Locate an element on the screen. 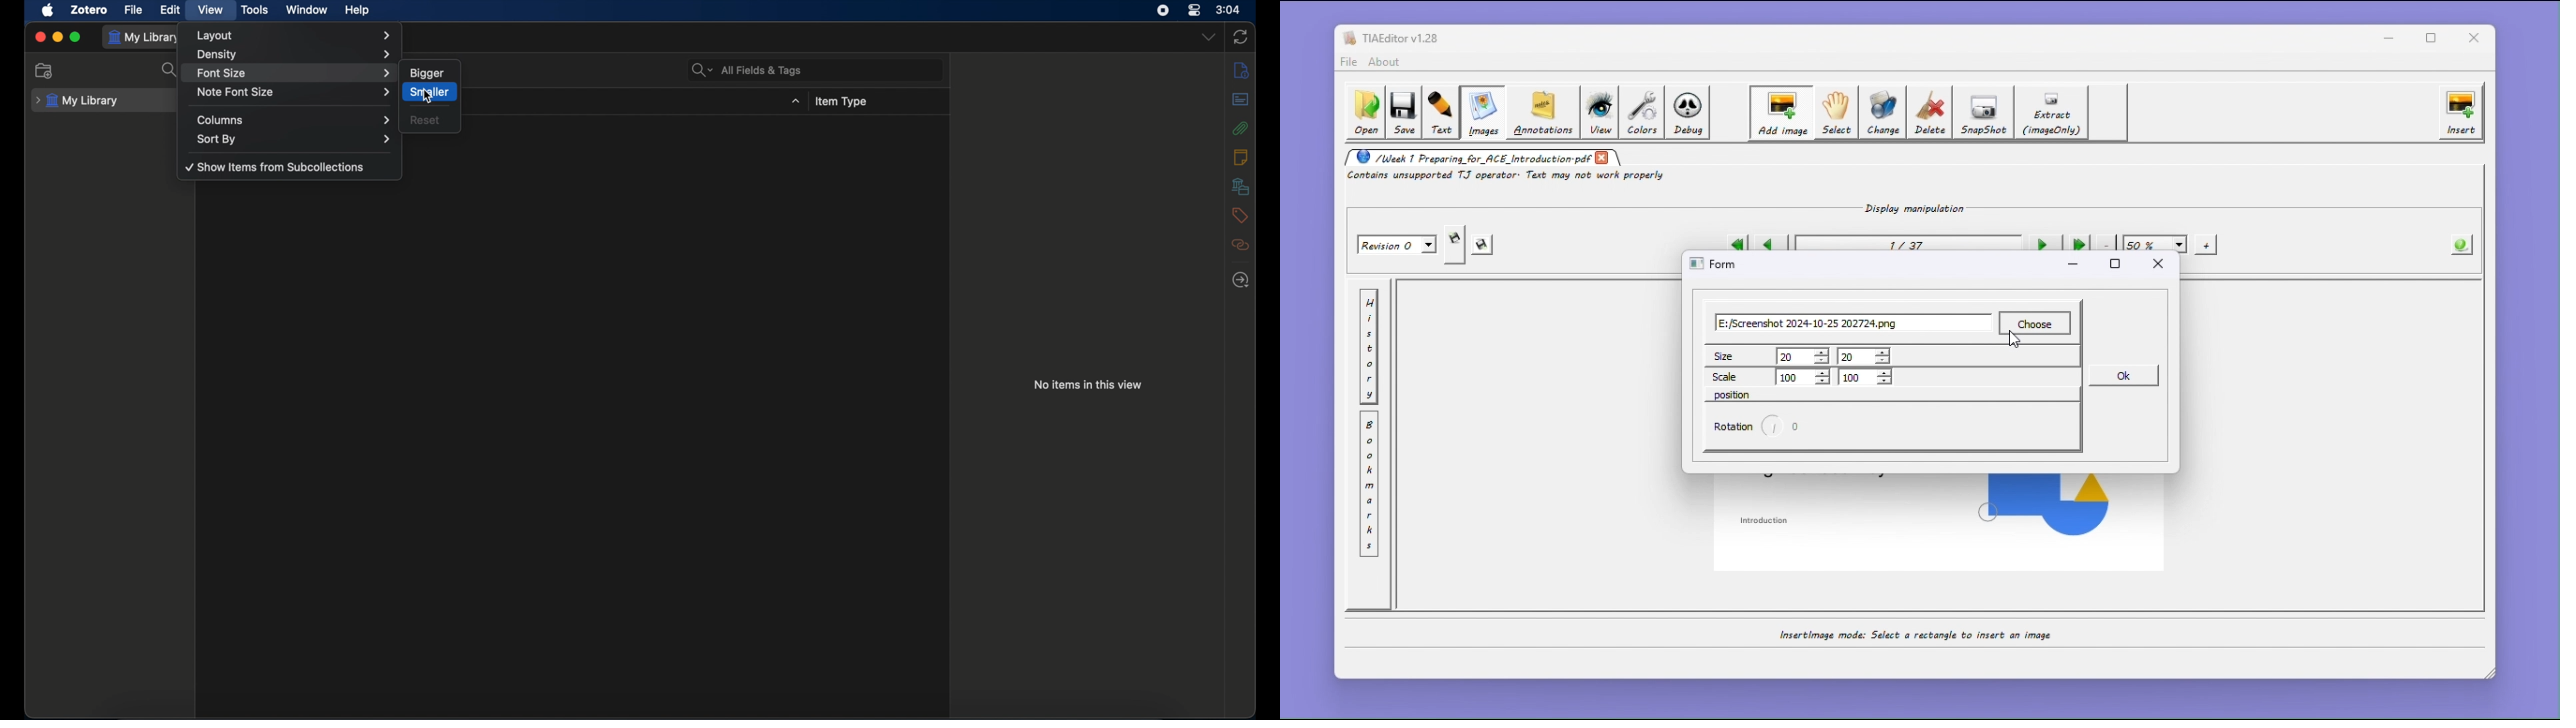 This screenshot has width=2576, height=728. locate is located at coordinates (1241, 280).